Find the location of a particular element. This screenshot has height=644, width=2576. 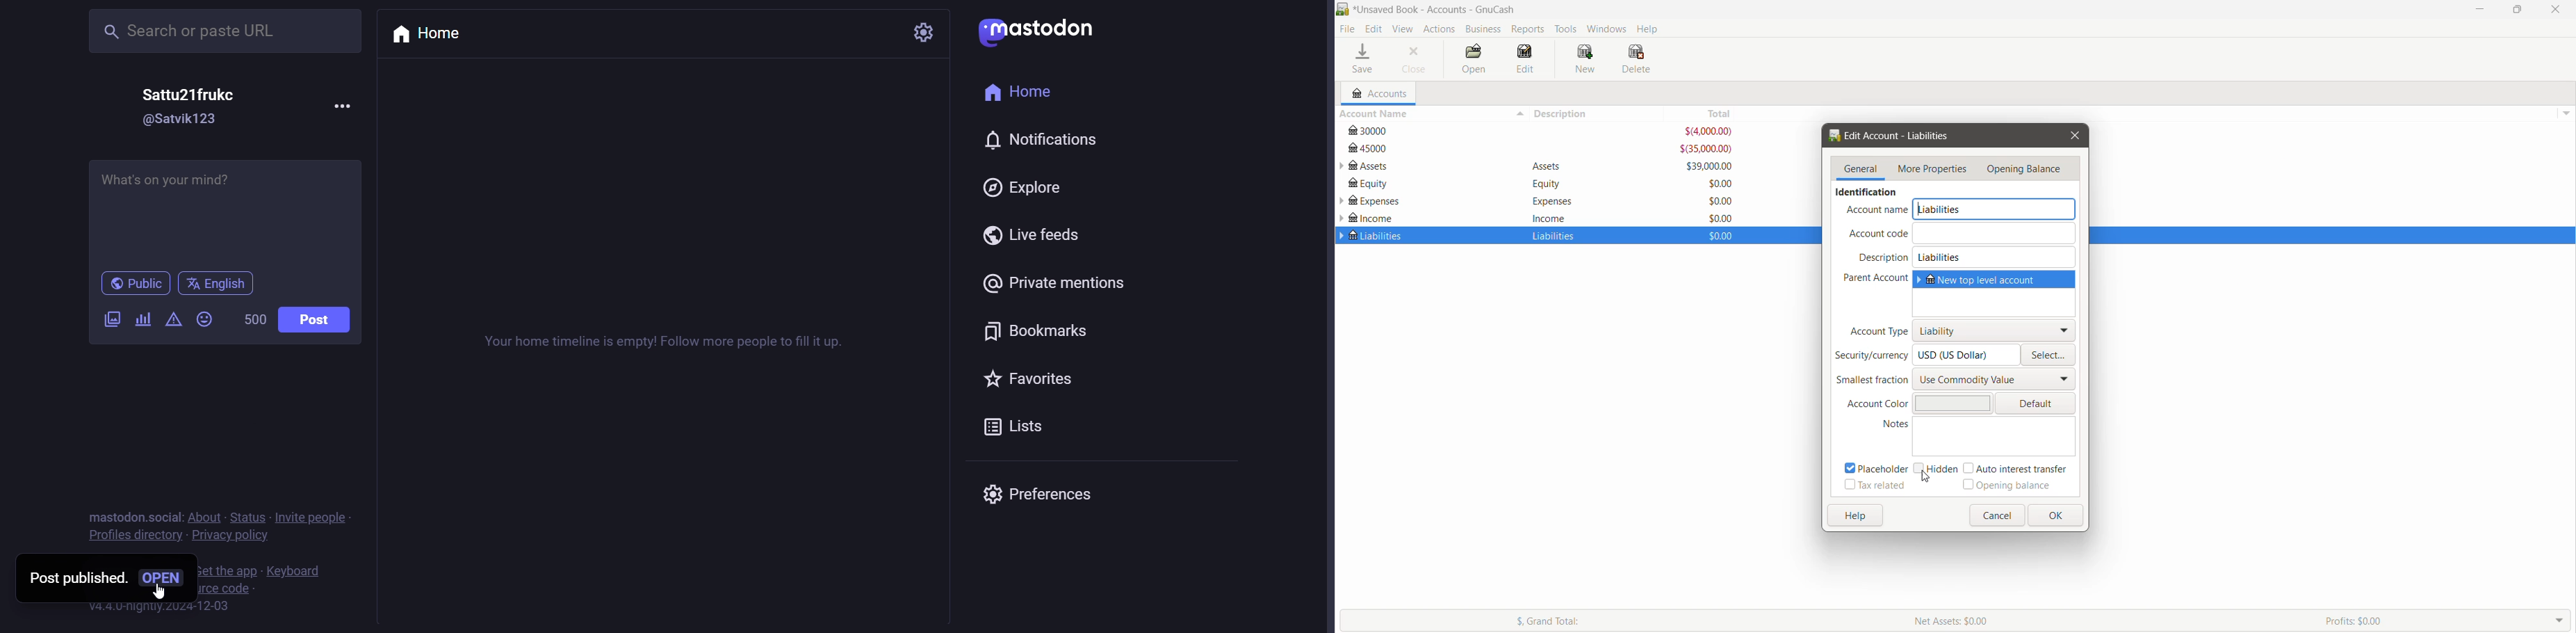

profiles directory is located at coordinates (133, 538).